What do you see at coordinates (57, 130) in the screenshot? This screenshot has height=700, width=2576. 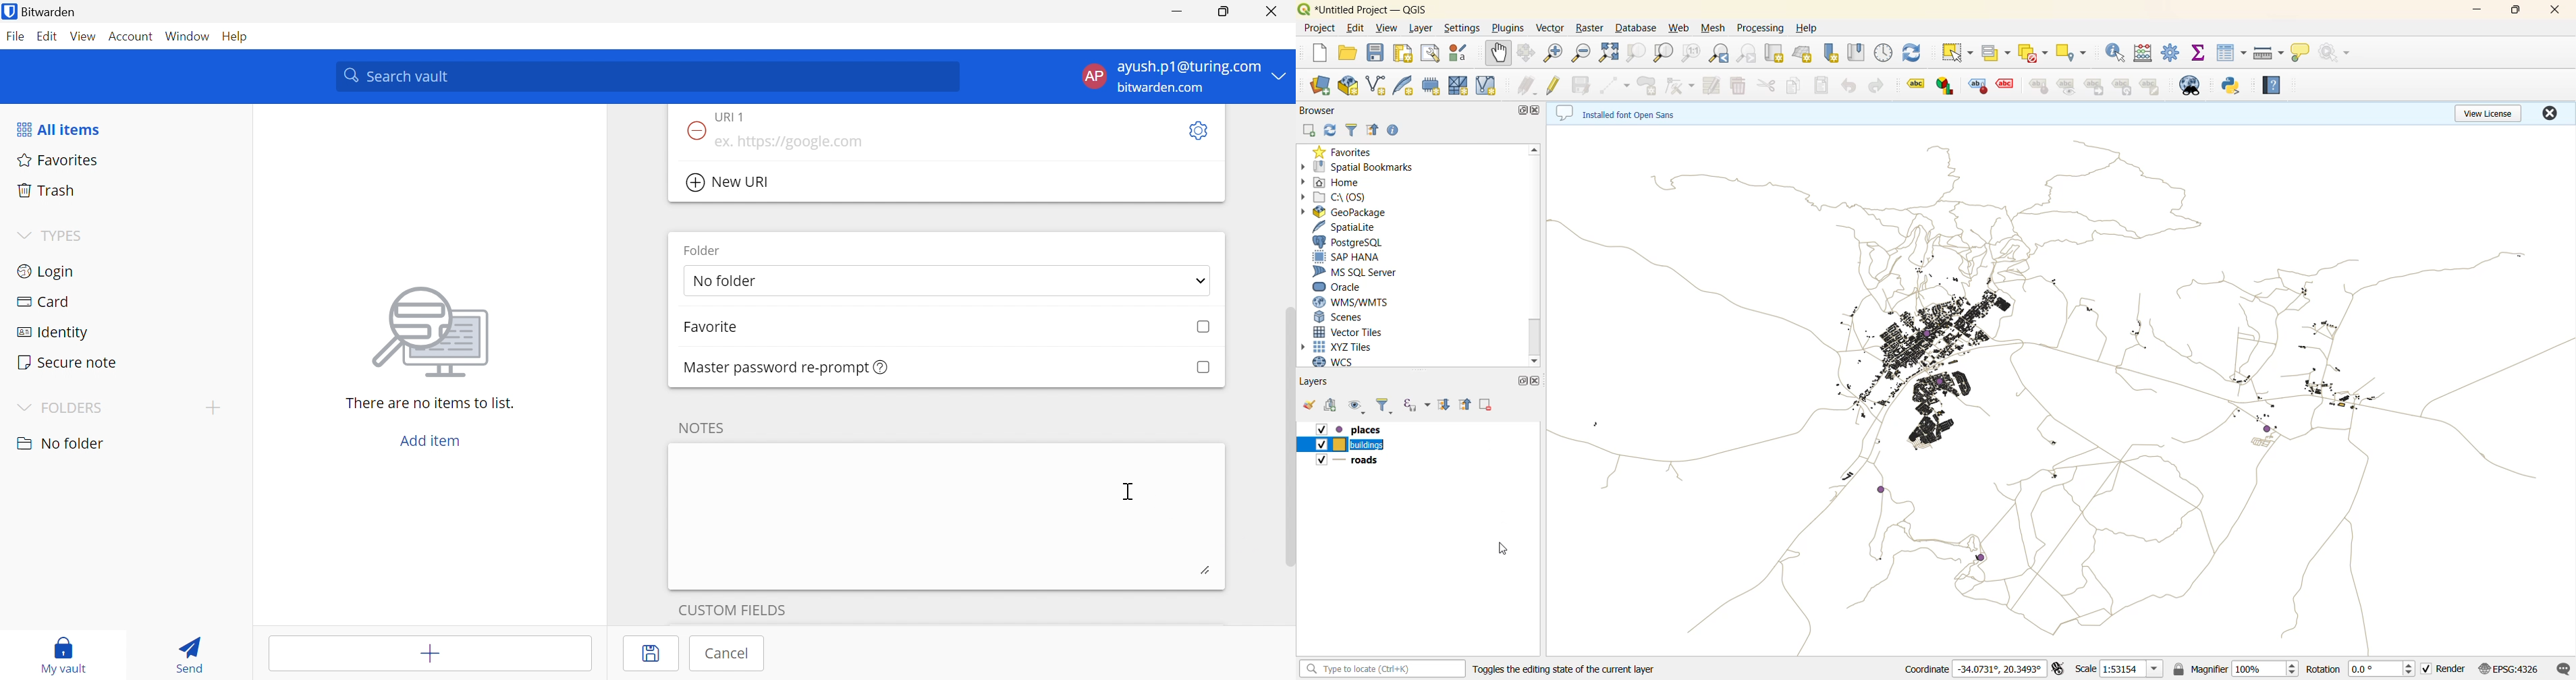 I see `All items` at bounding box center [57, 130].